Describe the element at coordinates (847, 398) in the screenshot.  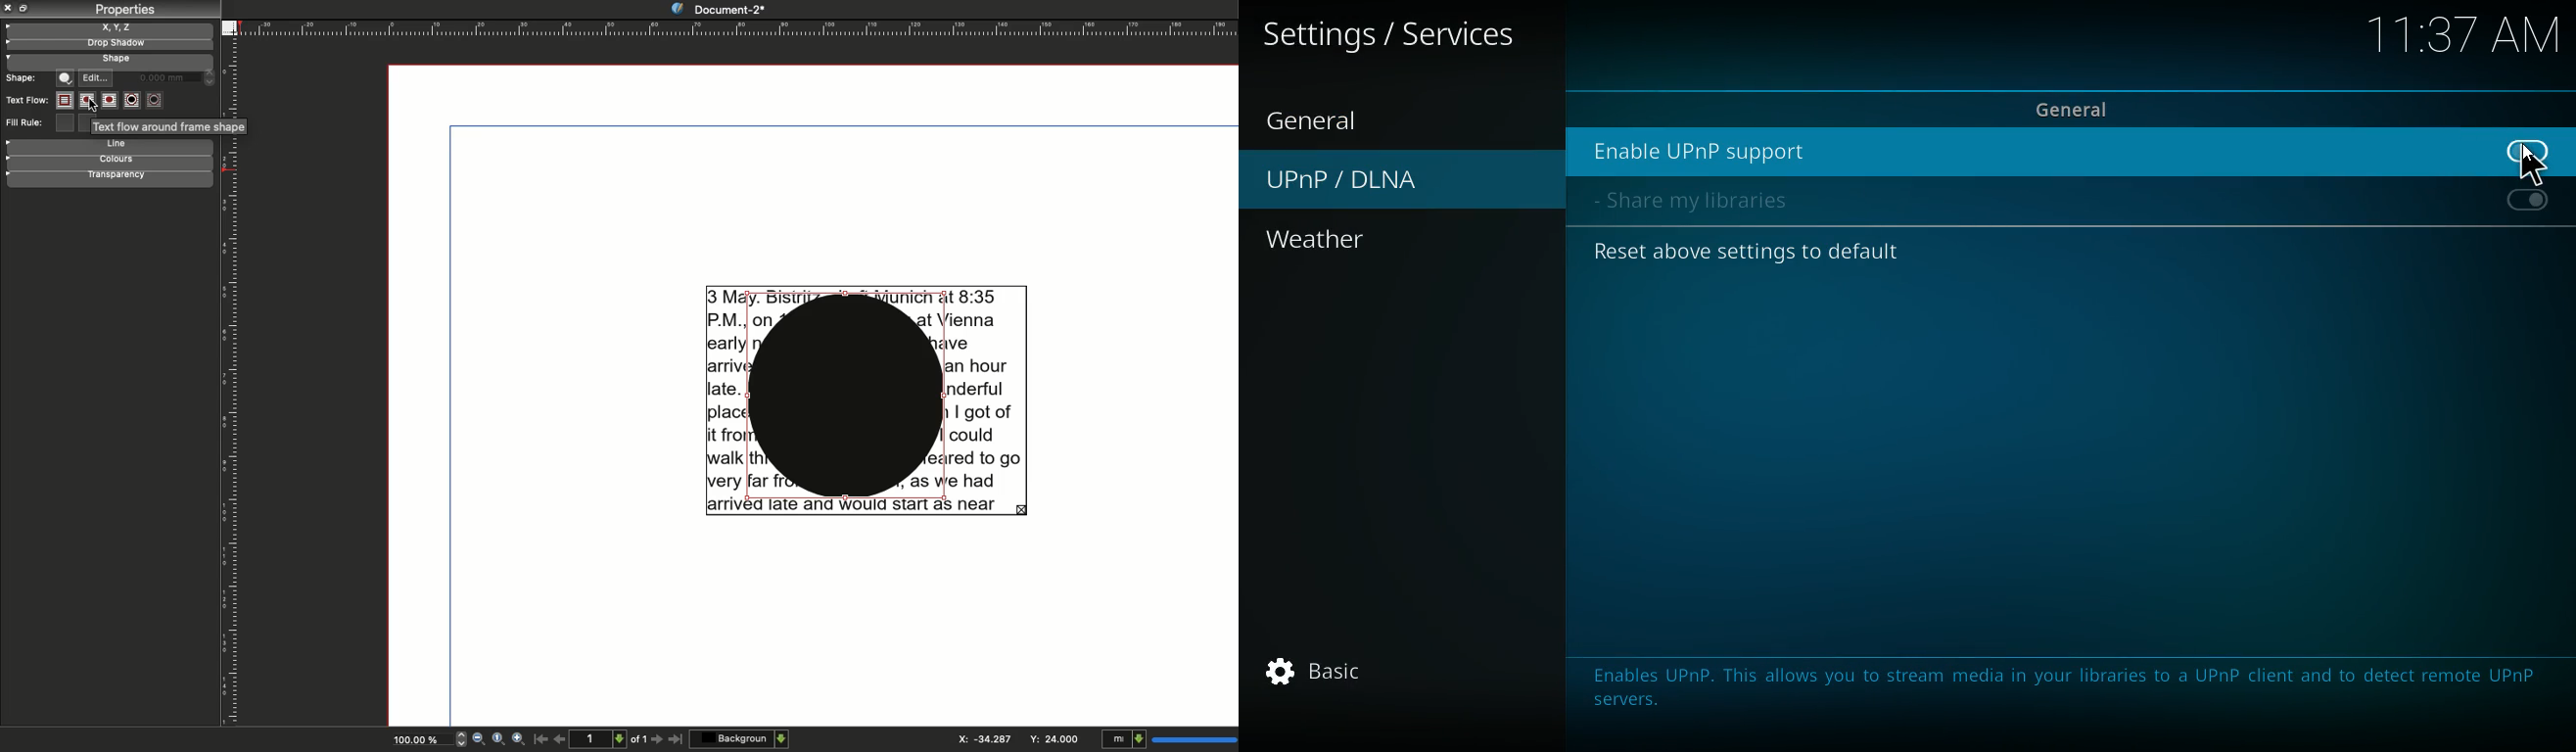
I see `Shape selected` at that location.